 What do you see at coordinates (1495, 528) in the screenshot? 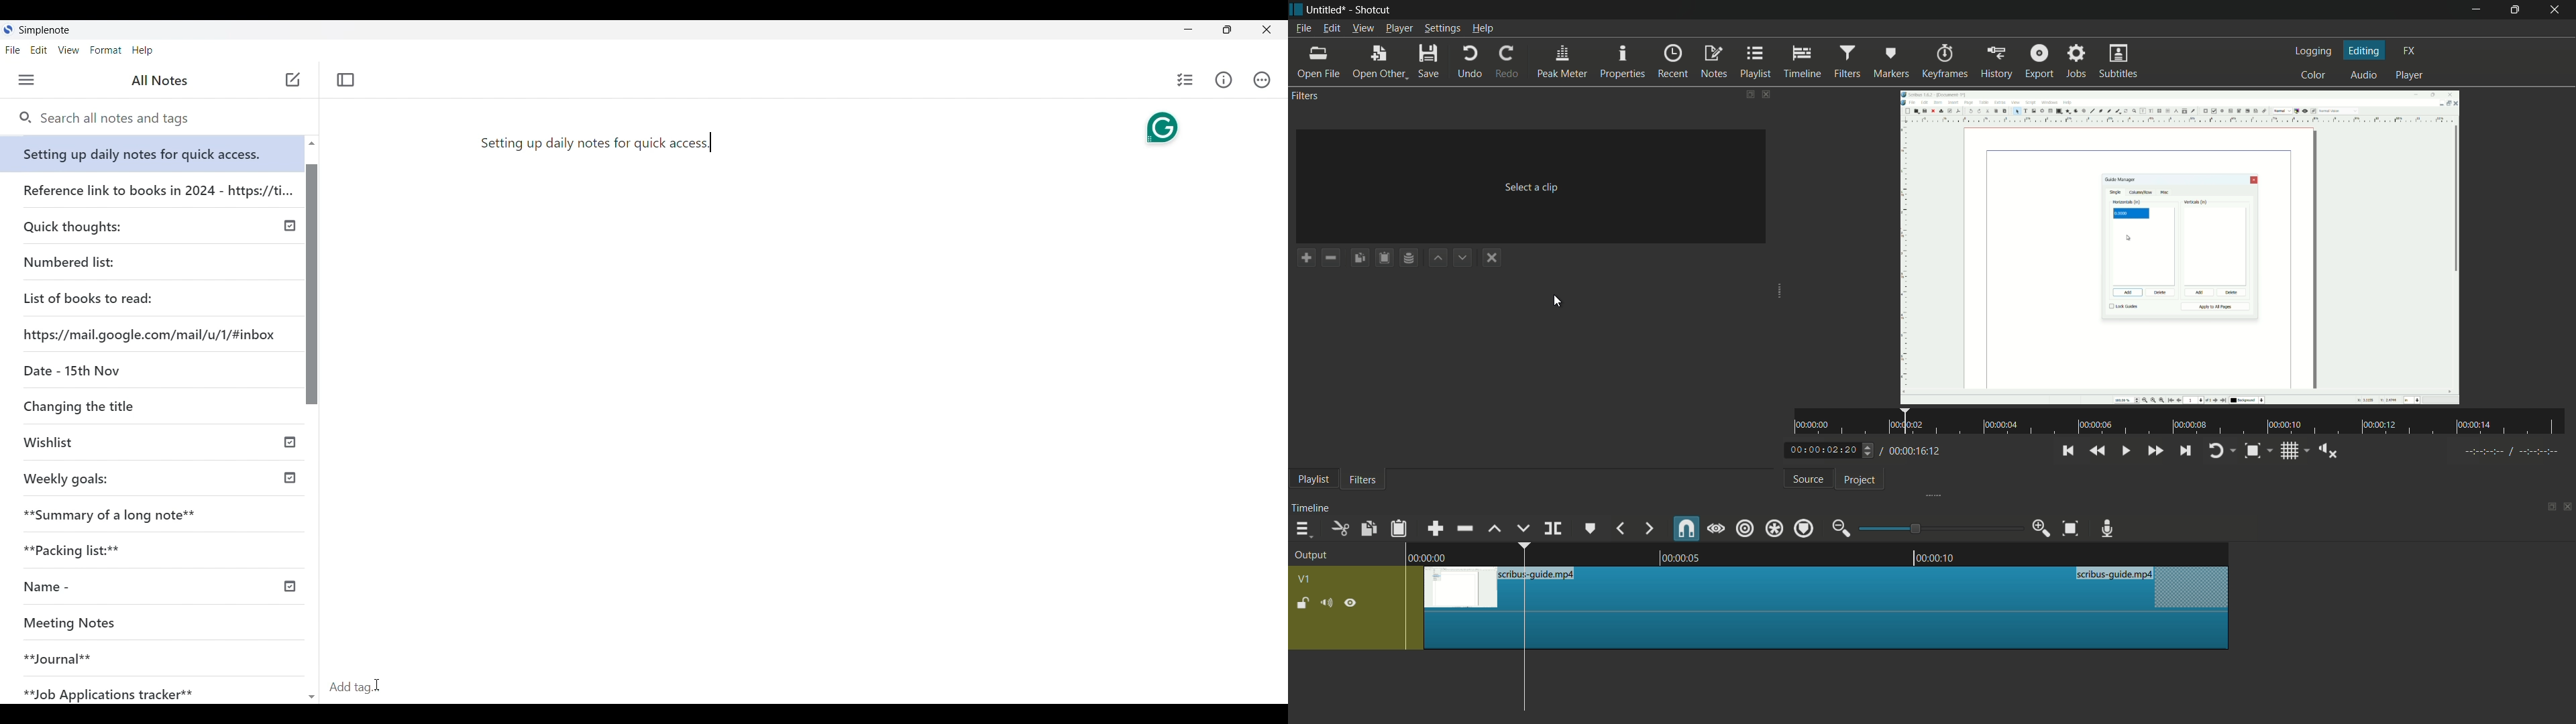
I see `lift` at bounding box center [1495, 528].